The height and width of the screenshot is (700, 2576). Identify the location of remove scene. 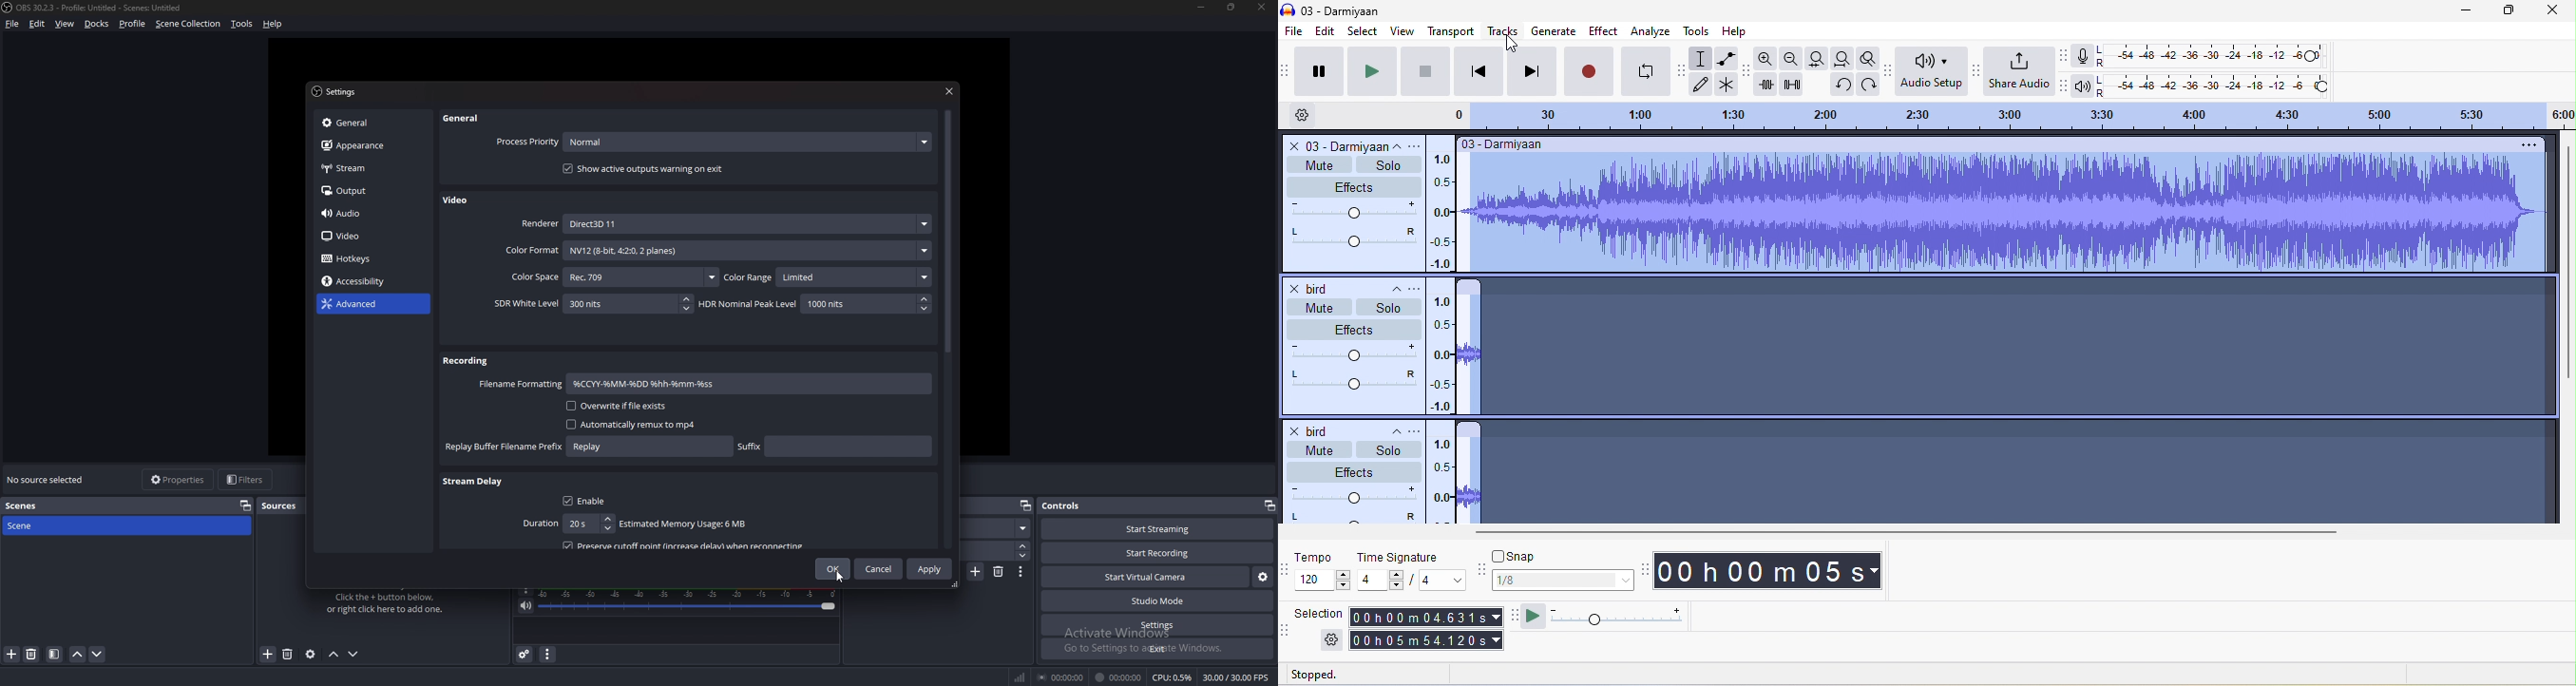
(1000, 572).